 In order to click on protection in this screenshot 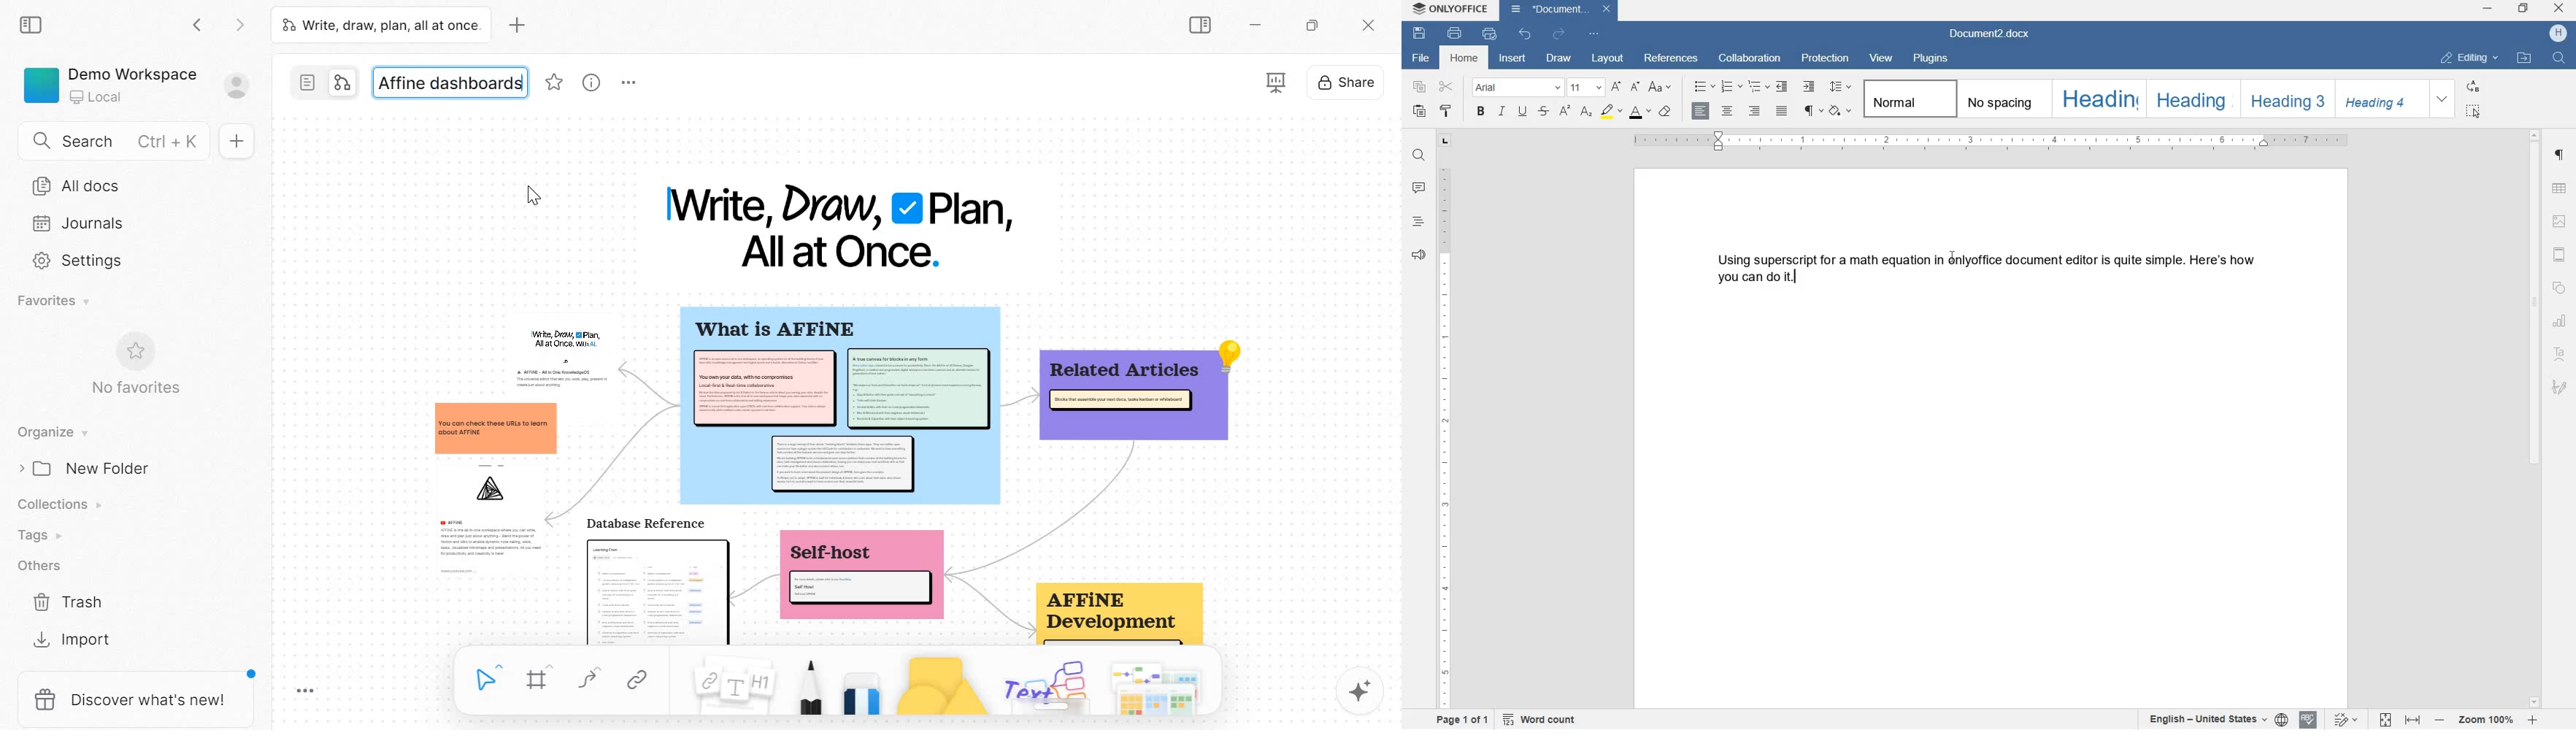, I will do `click(1827, 59)`.